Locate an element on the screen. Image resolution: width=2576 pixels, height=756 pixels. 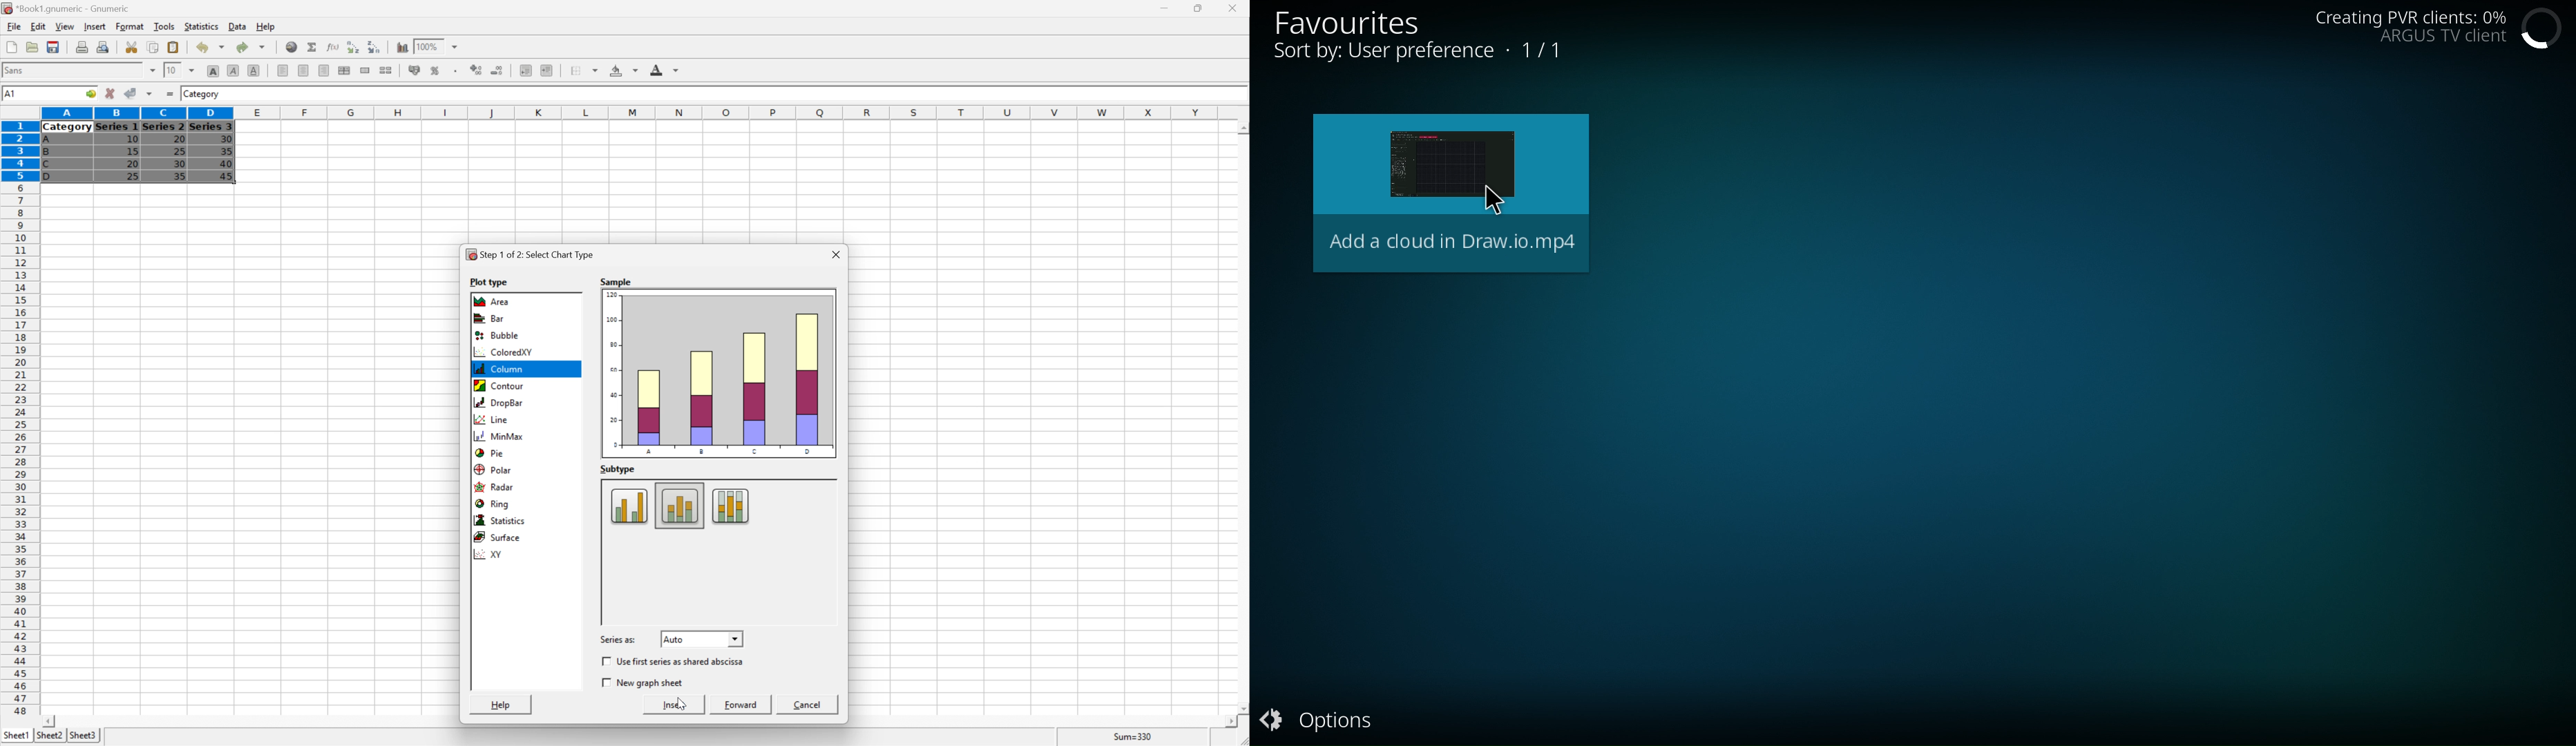
Bar is located at coordinates (490, 319).